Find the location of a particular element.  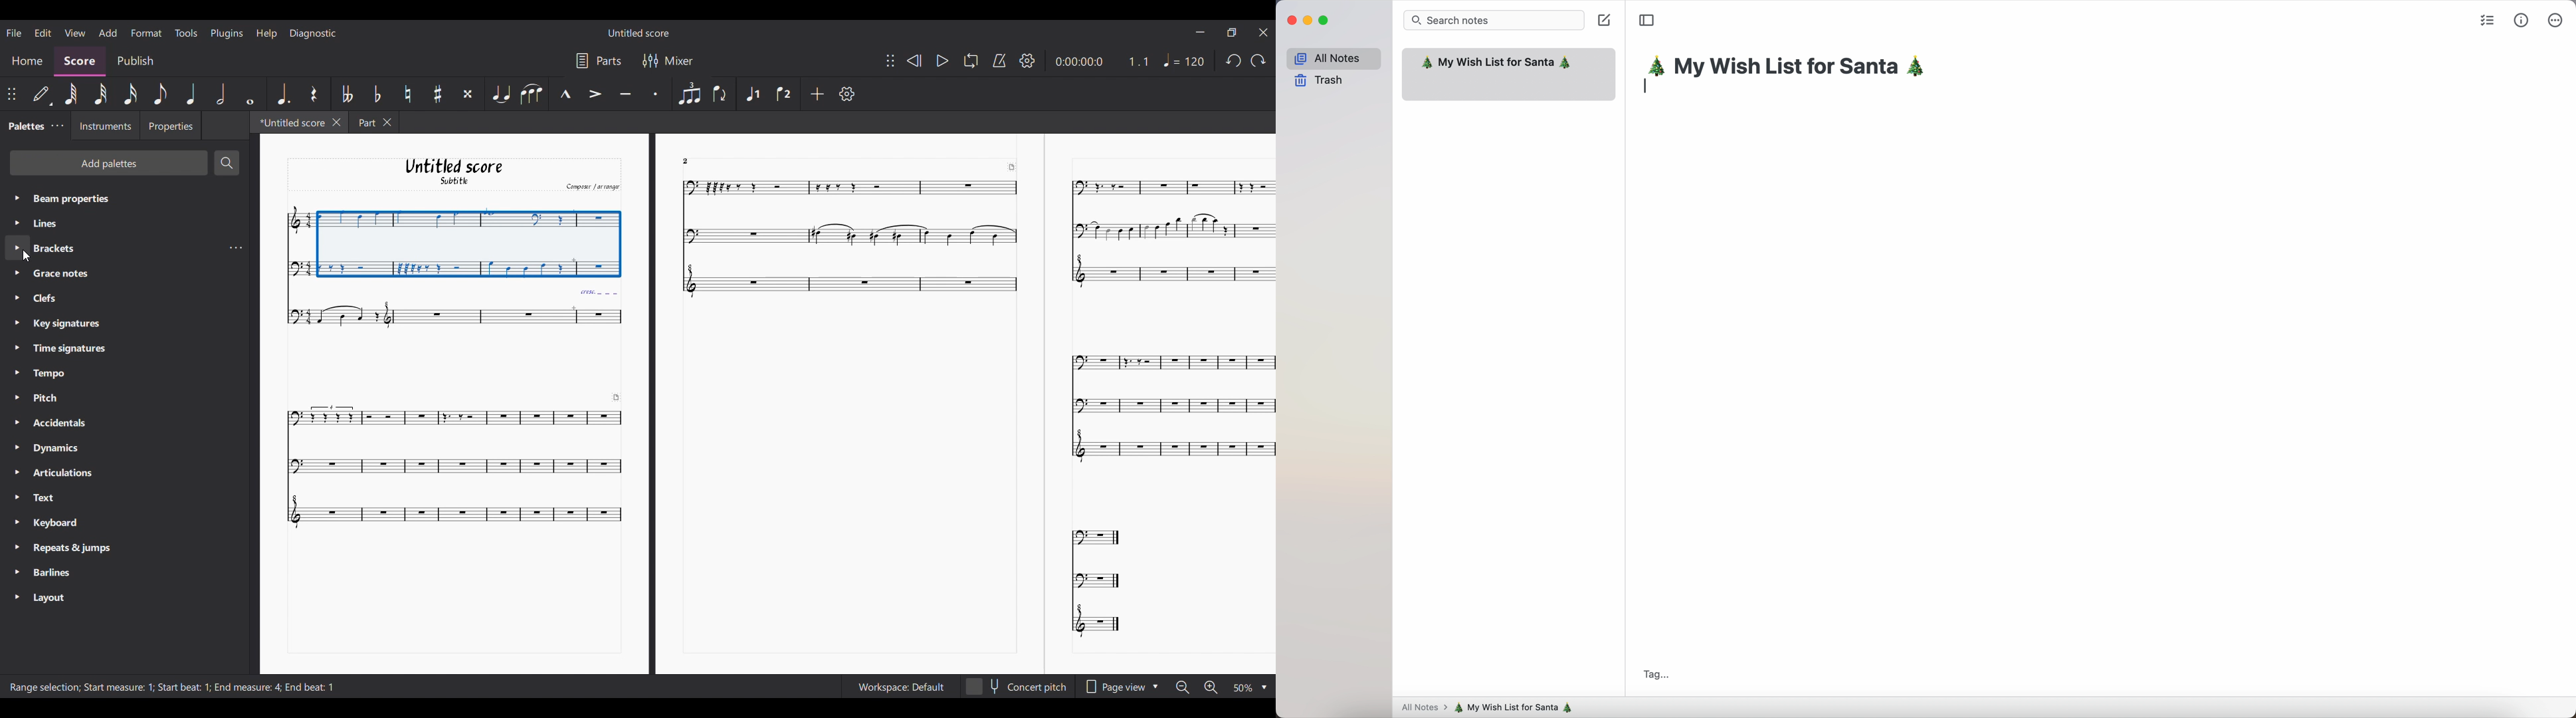

Zoom in is located at coordinates (1210, 687).